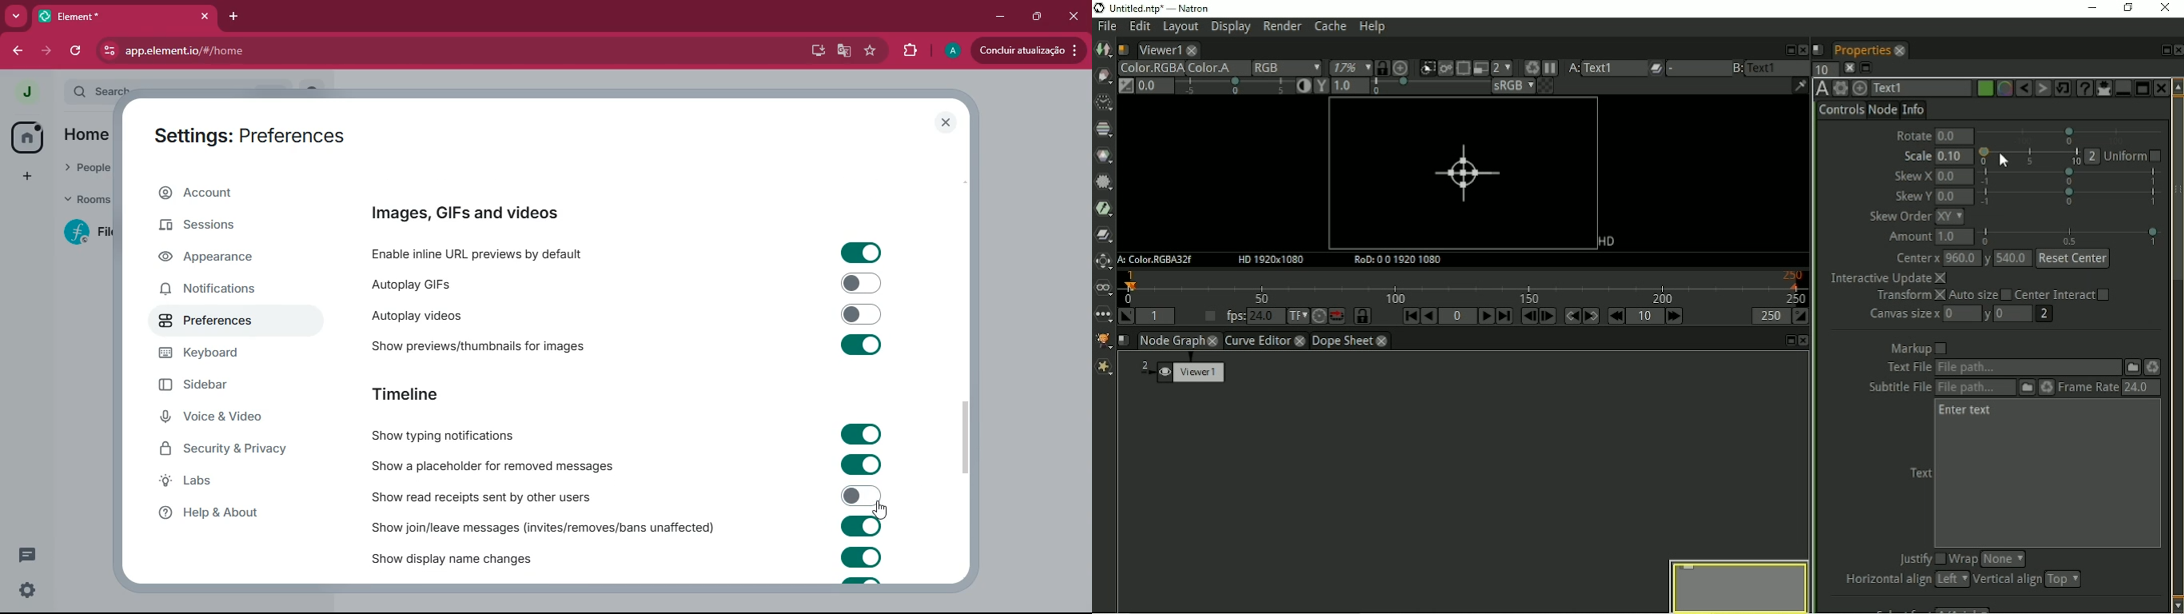  What do you see at coordinates (862, 283) in the screenshot?
I see `toggle on/off` at bounding box center [862, 283].